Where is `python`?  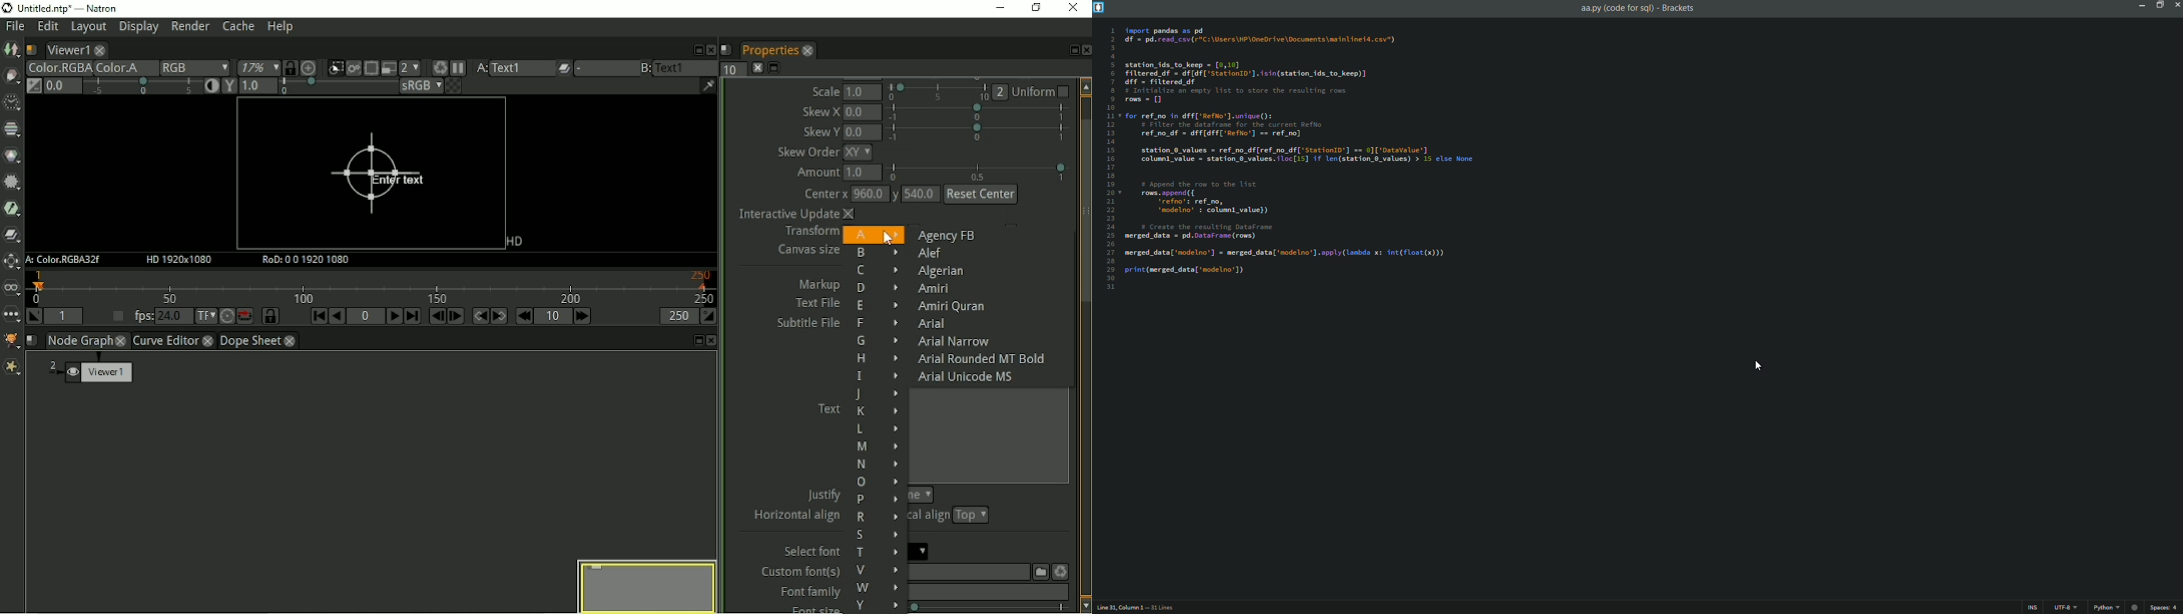 python is located at coordinates (2118, 609).